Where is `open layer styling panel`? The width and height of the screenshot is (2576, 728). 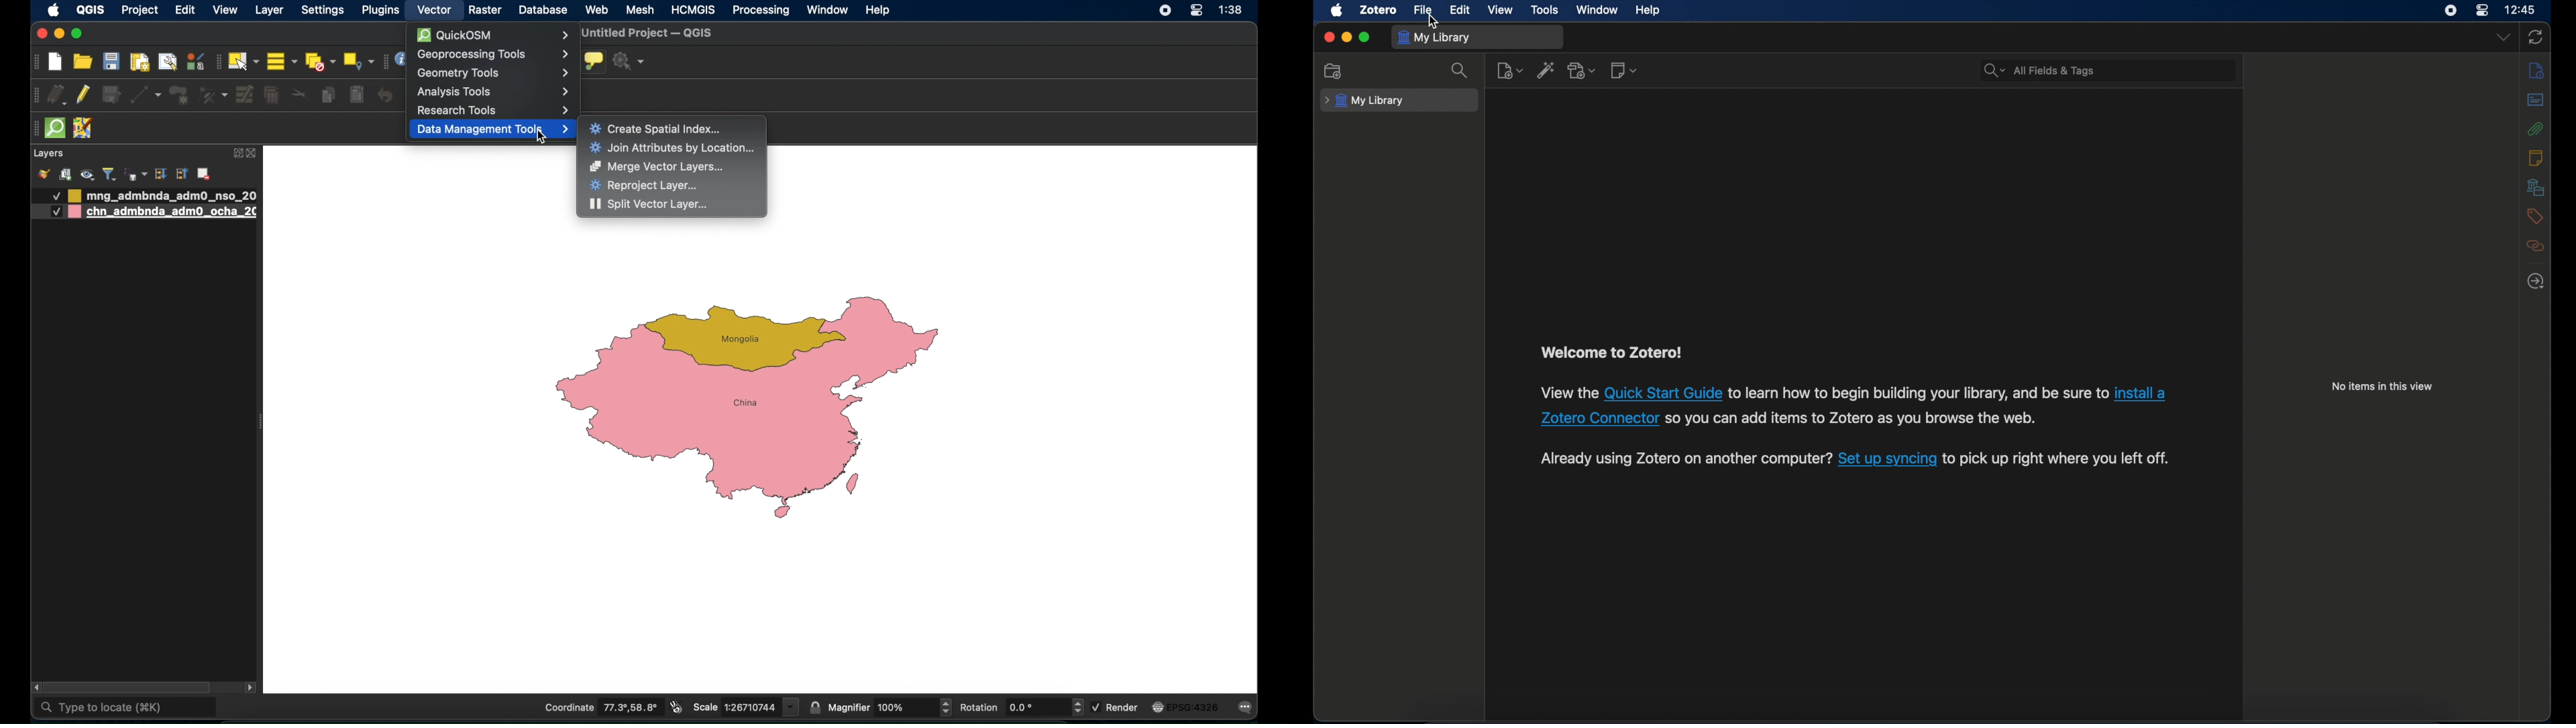 open layer styling panel is located at coordinates (44, 174).